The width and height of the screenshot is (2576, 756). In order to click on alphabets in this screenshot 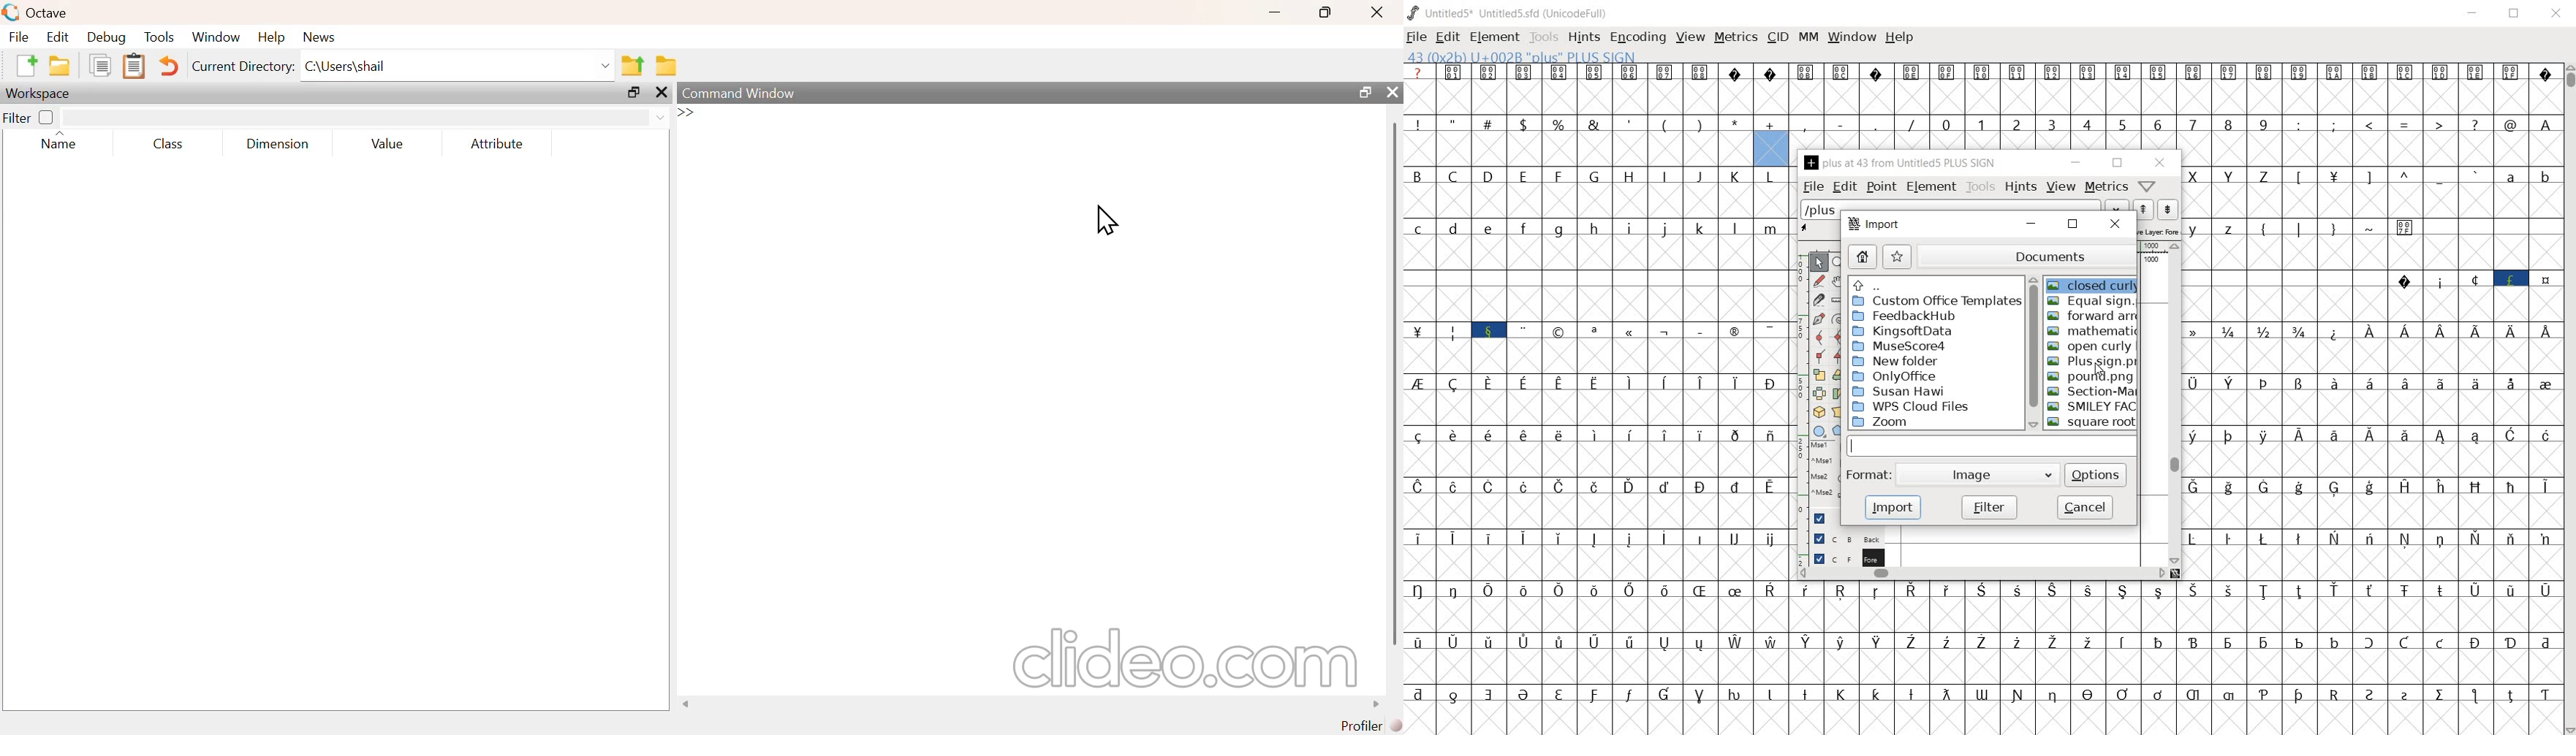, I will do `click(1596, 245)`.